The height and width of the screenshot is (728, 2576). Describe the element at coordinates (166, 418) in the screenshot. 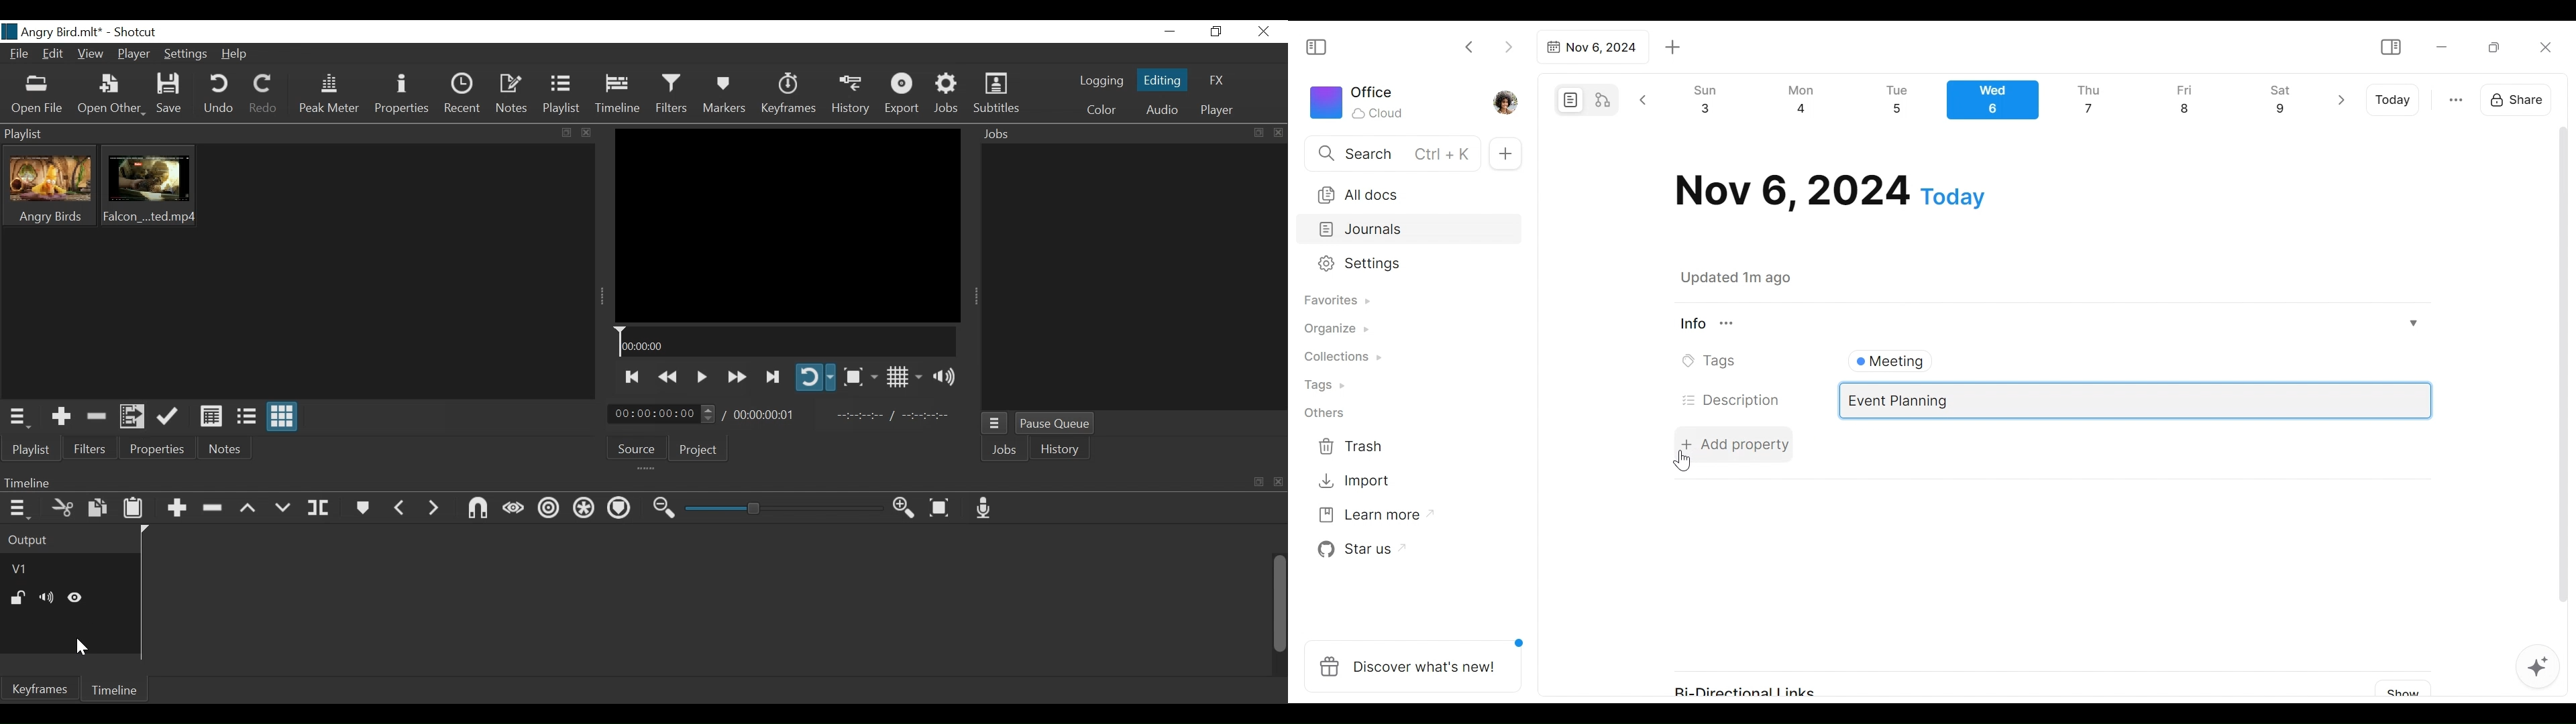

I see `Update` at that location.